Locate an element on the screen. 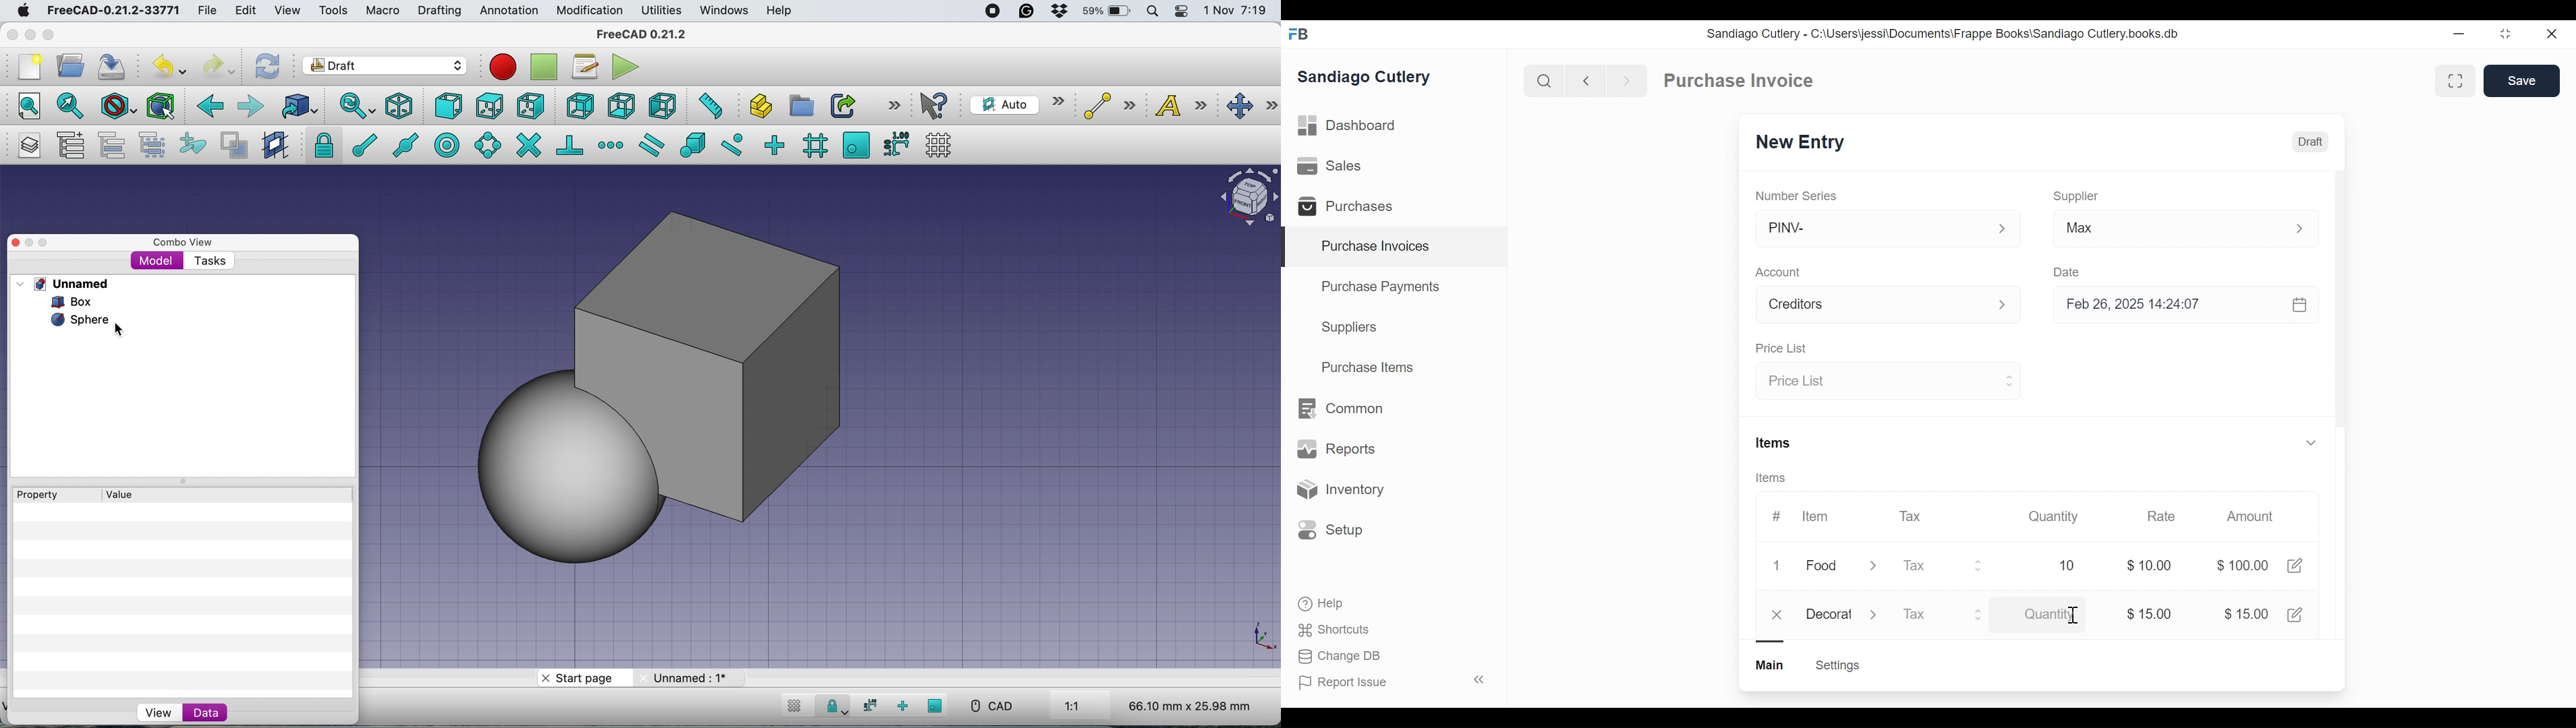 Image resolution: width=2576 pixels, height=728 pixels. isometric is located at coordinates (403, 106).